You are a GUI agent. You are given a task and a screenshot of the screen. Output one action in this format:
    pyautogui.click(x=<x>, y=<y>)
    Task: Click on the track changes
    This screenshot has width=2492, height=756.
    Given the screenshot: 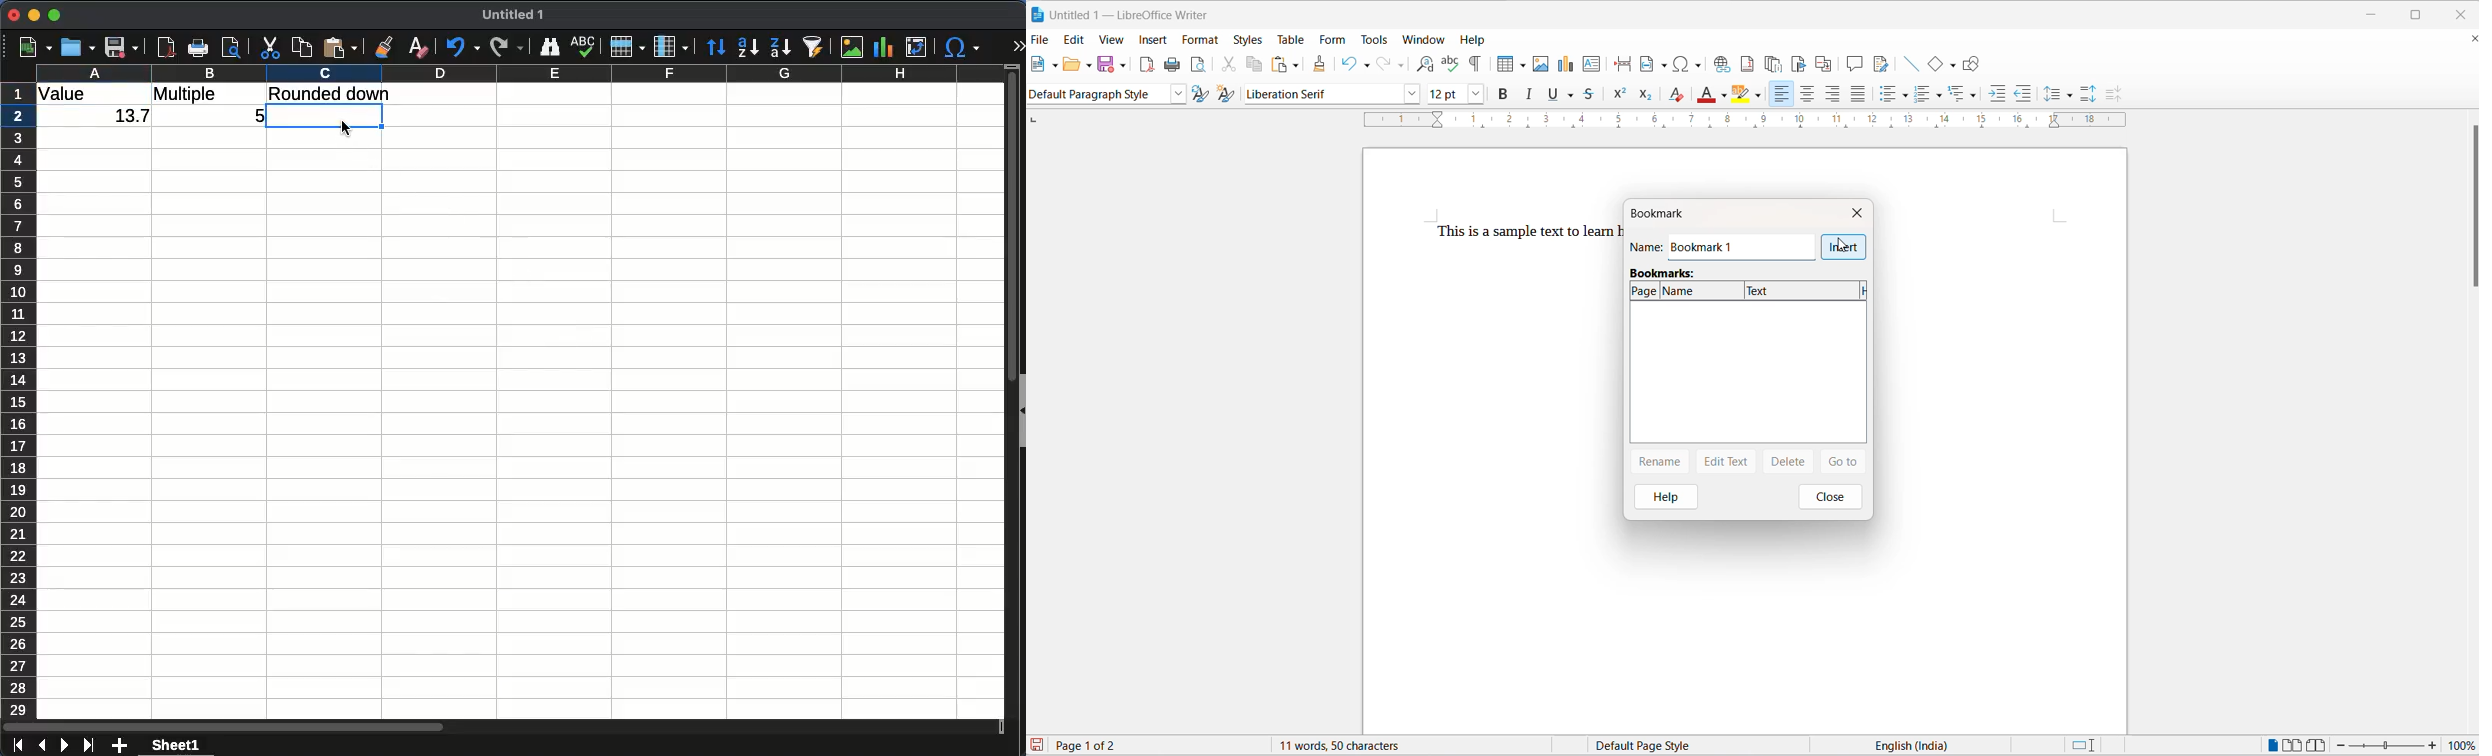 What is the action you would take?
    pyautogui.click(x=1883, y=65)
    